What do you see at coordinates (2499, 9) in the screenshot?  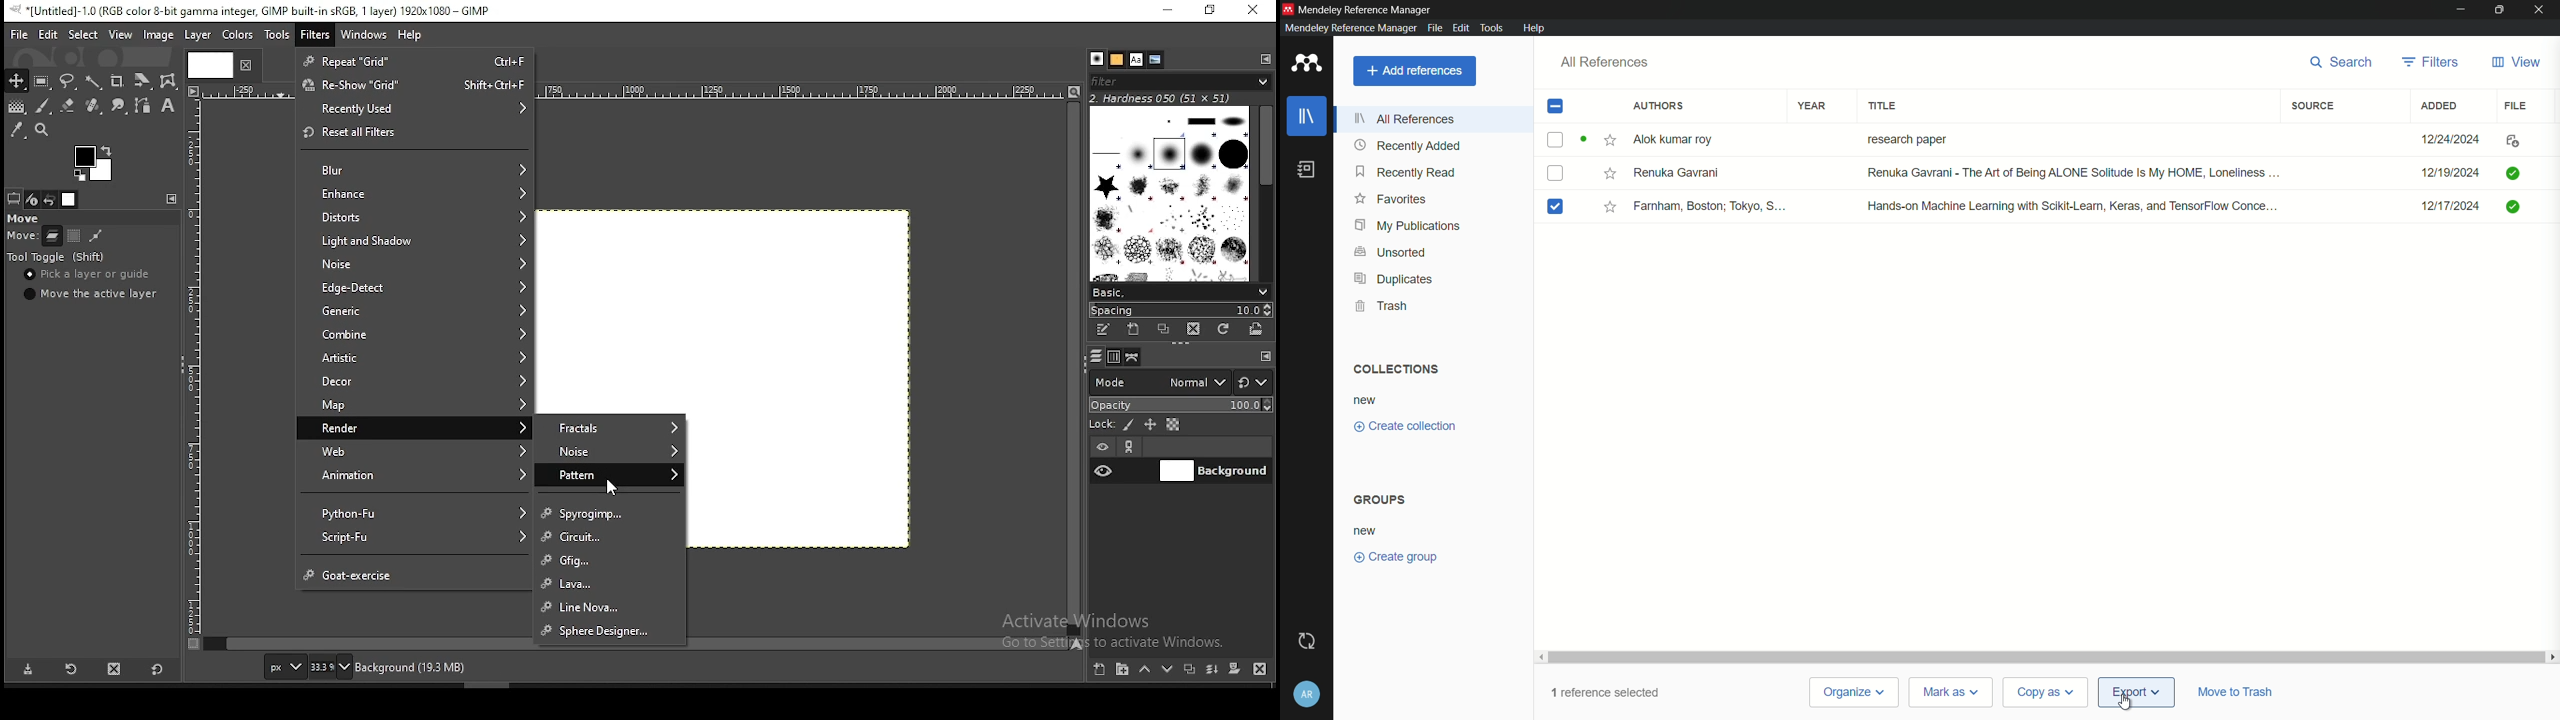 I see `maximize` at bounding box center [2499, 9].